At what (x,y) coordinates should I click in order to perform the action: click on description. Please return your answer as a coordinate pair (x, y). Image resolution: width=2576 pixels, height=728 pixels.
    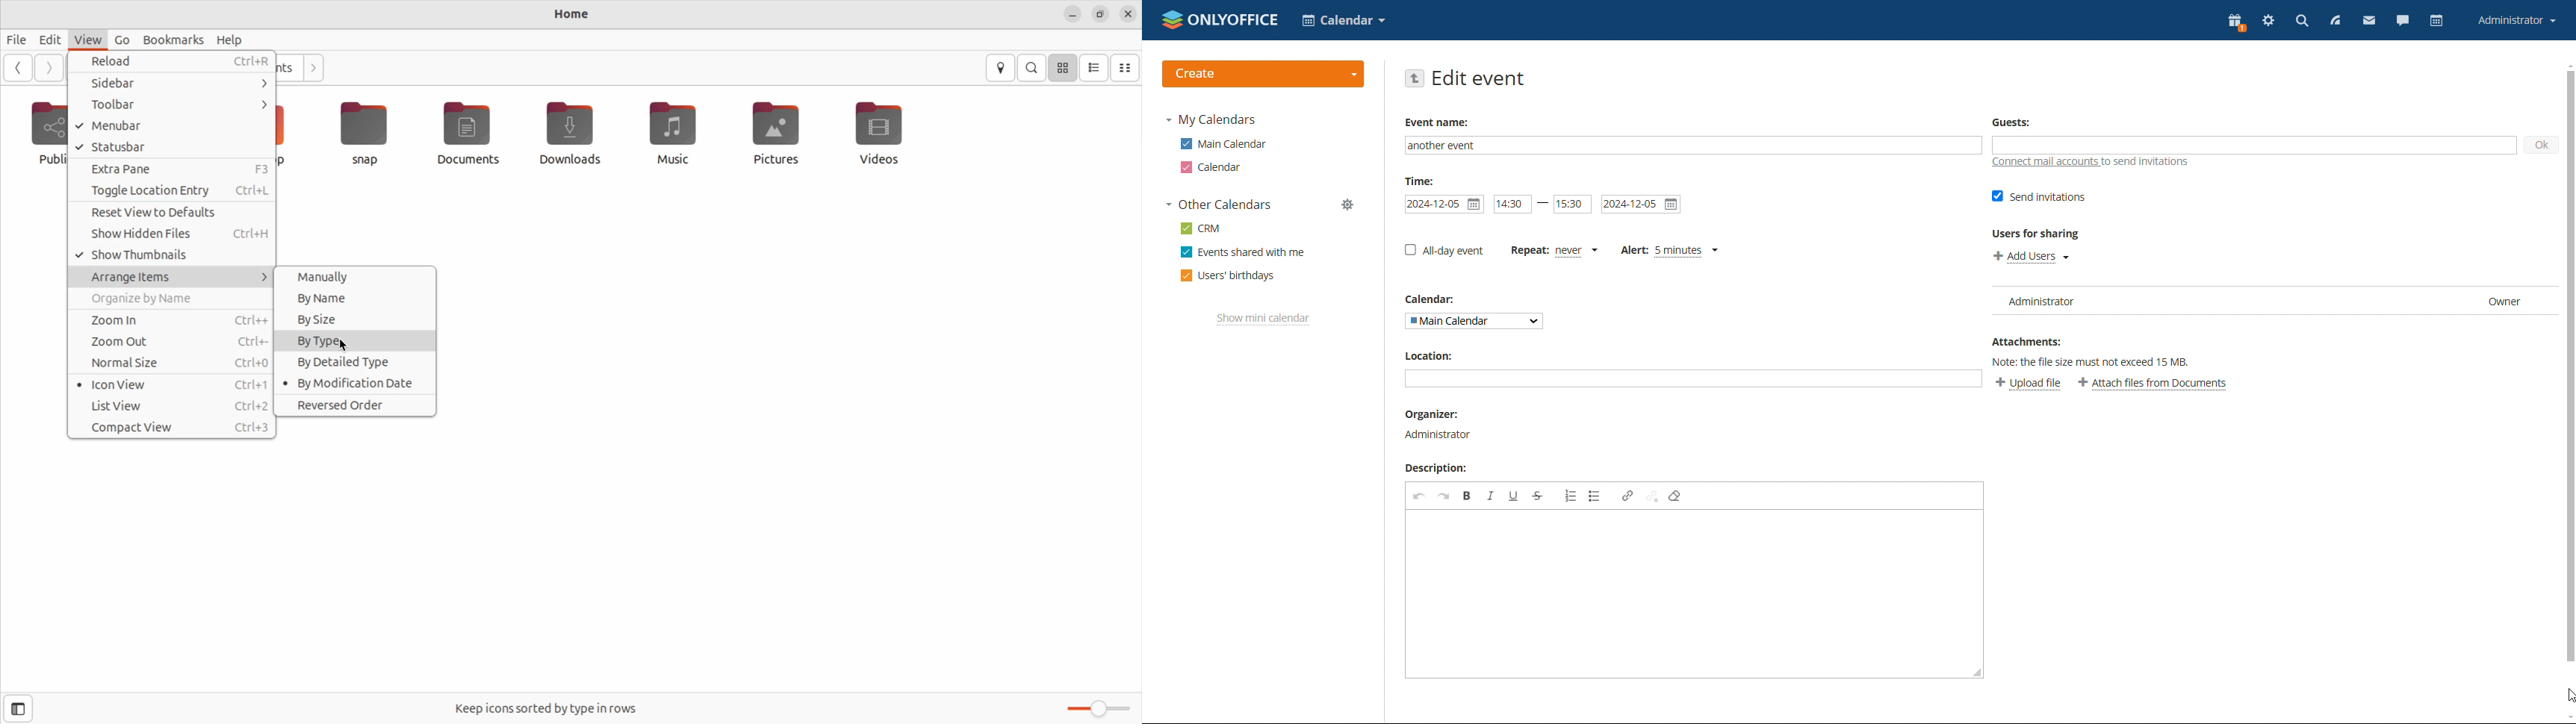
    Looking at the image, I should click on (1440, 469).